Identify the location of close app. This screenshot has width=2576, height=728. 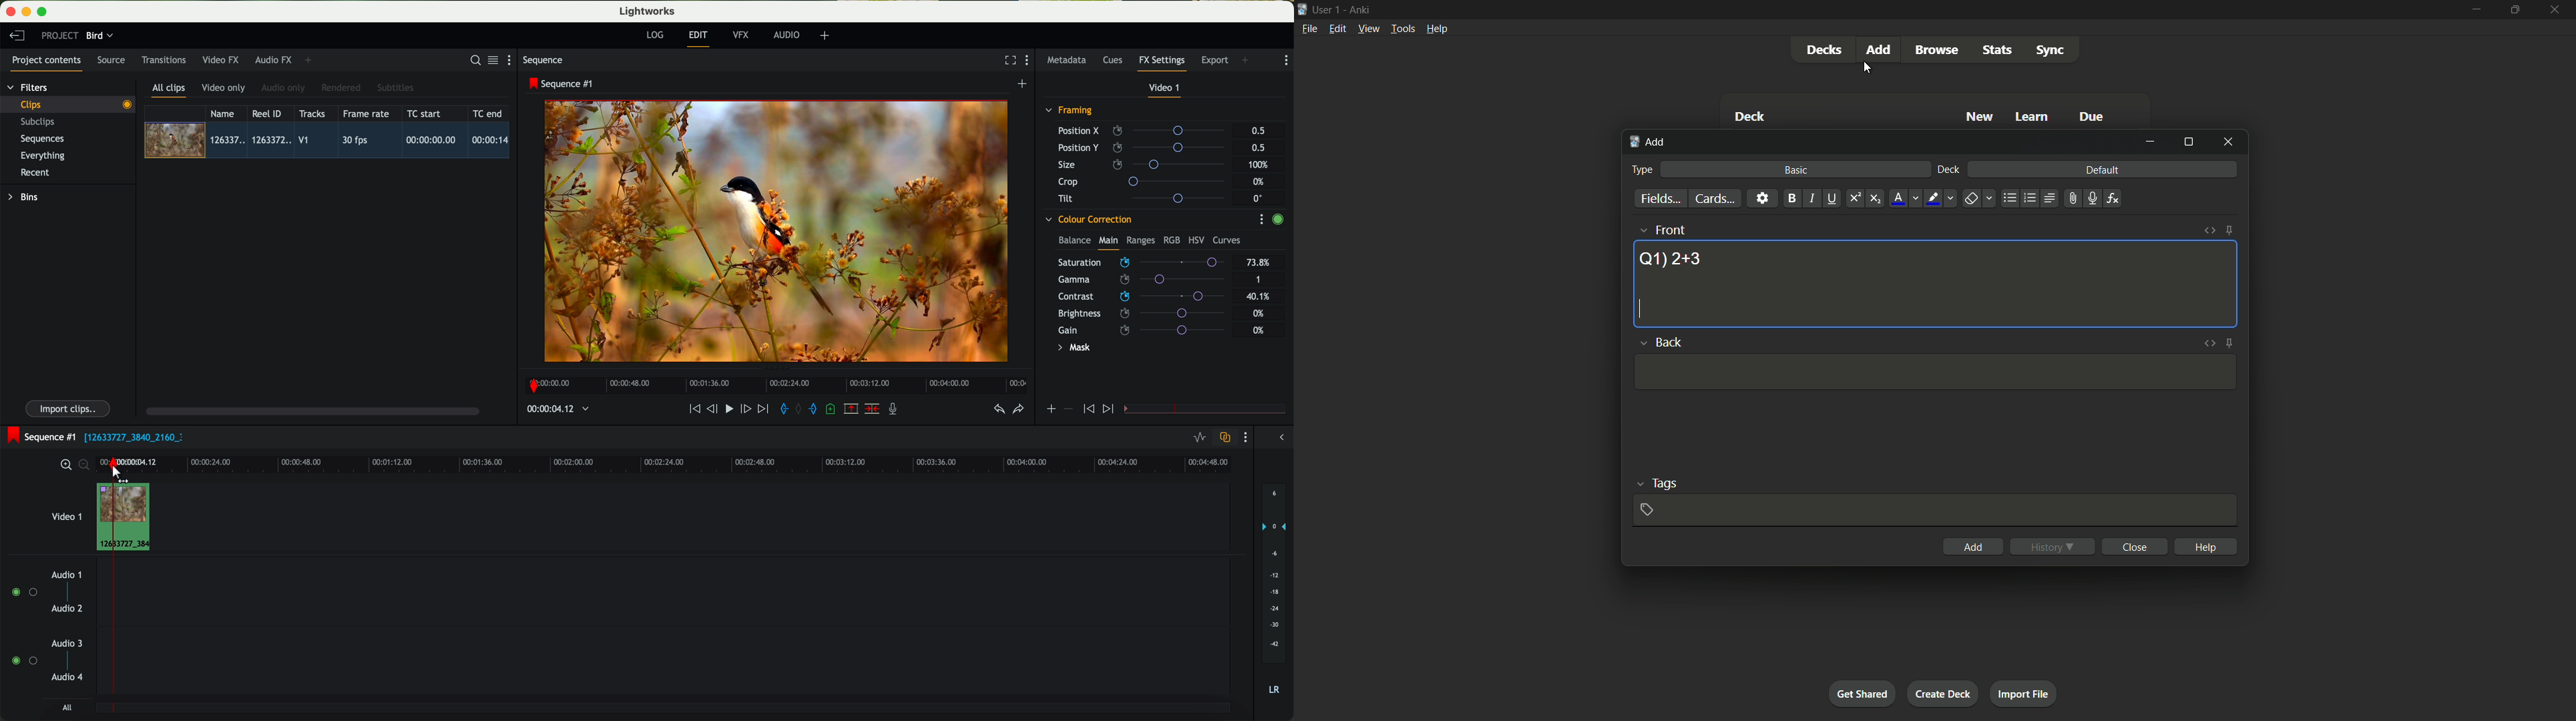
(2556, 9).